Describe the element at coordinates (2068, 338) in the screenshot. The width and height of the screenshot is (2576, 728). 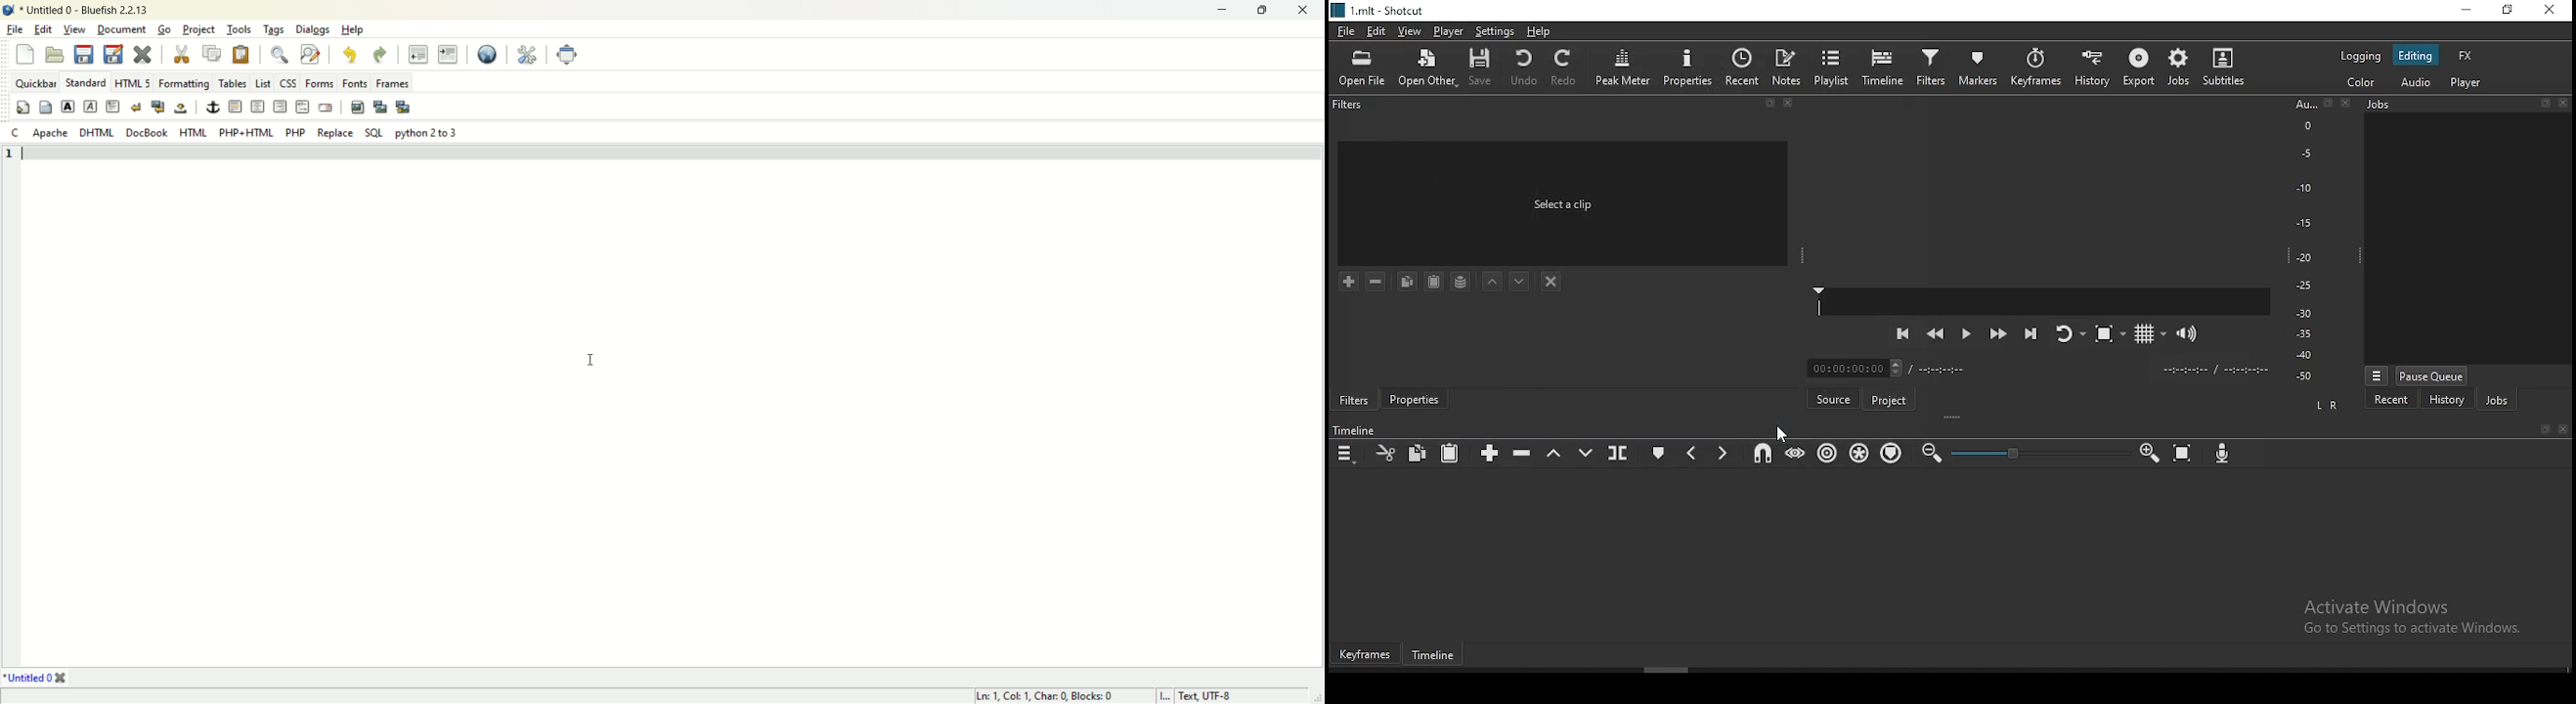
I see `toggle player after looping` at that location.